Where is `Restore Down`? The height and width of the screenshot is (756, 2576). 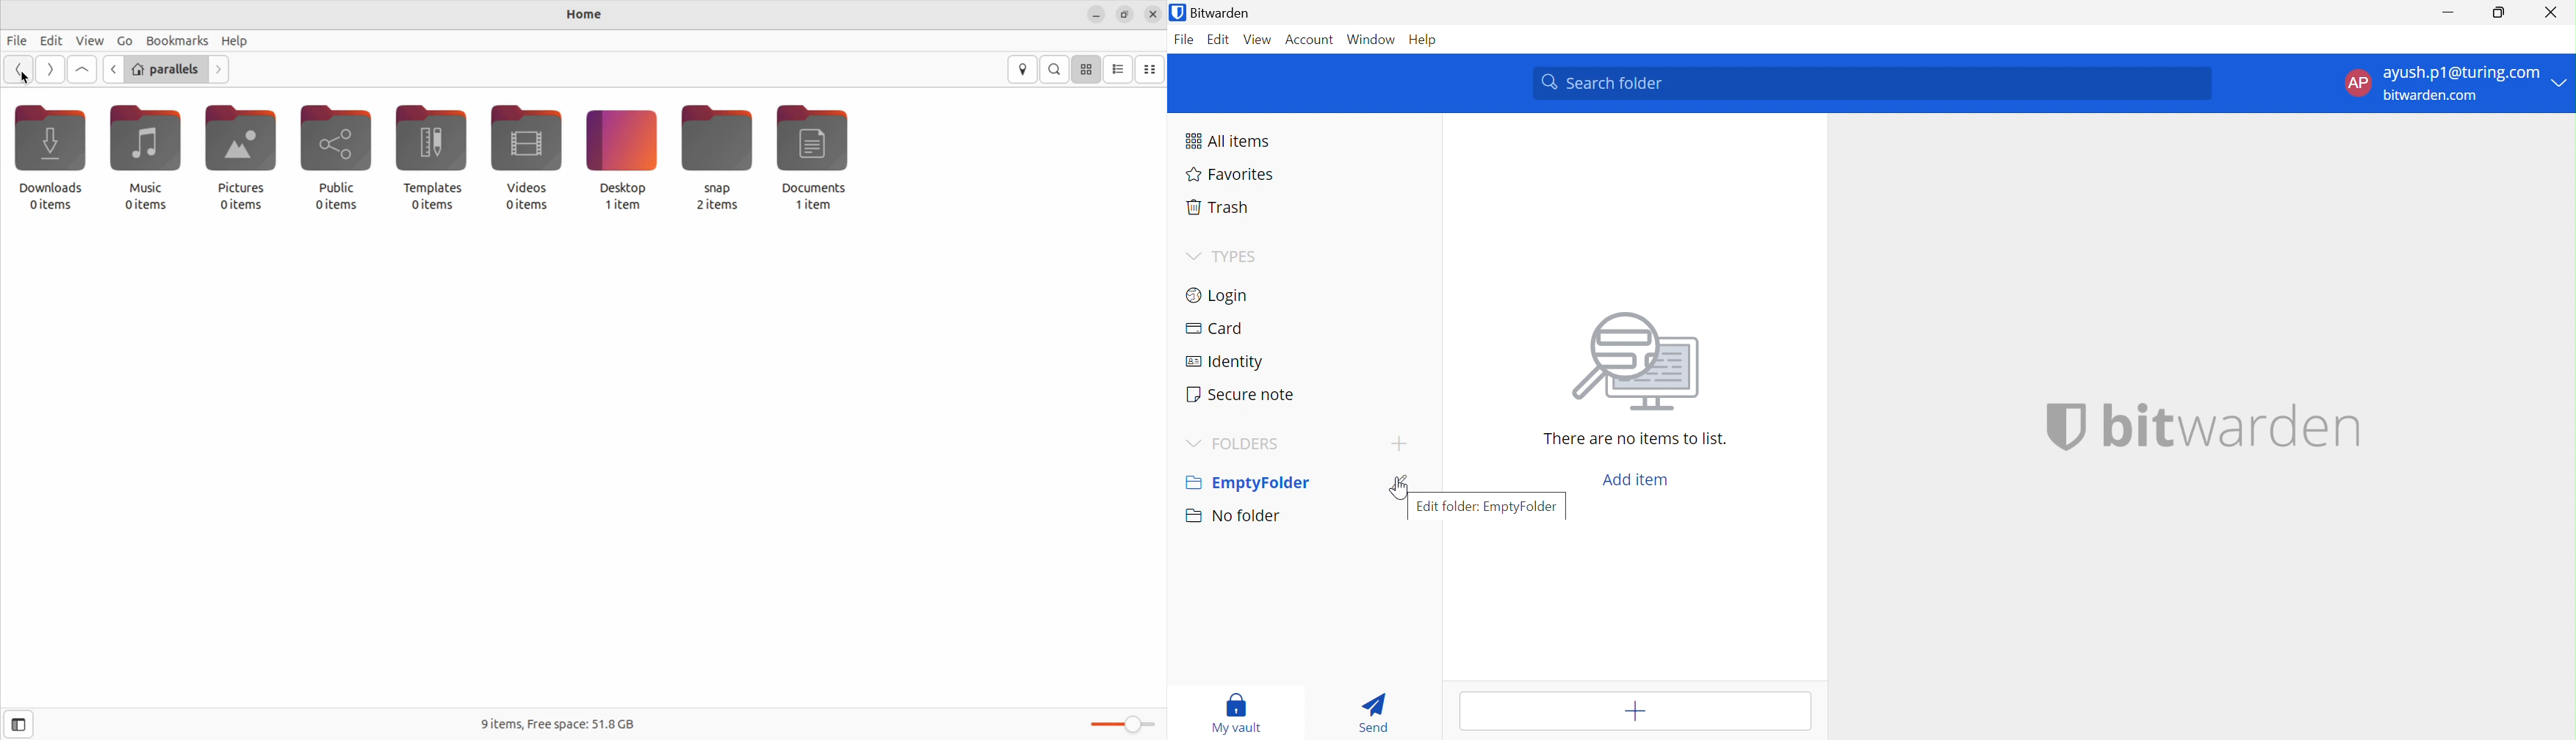
Restore Down is located at coordinates (2500, 10).